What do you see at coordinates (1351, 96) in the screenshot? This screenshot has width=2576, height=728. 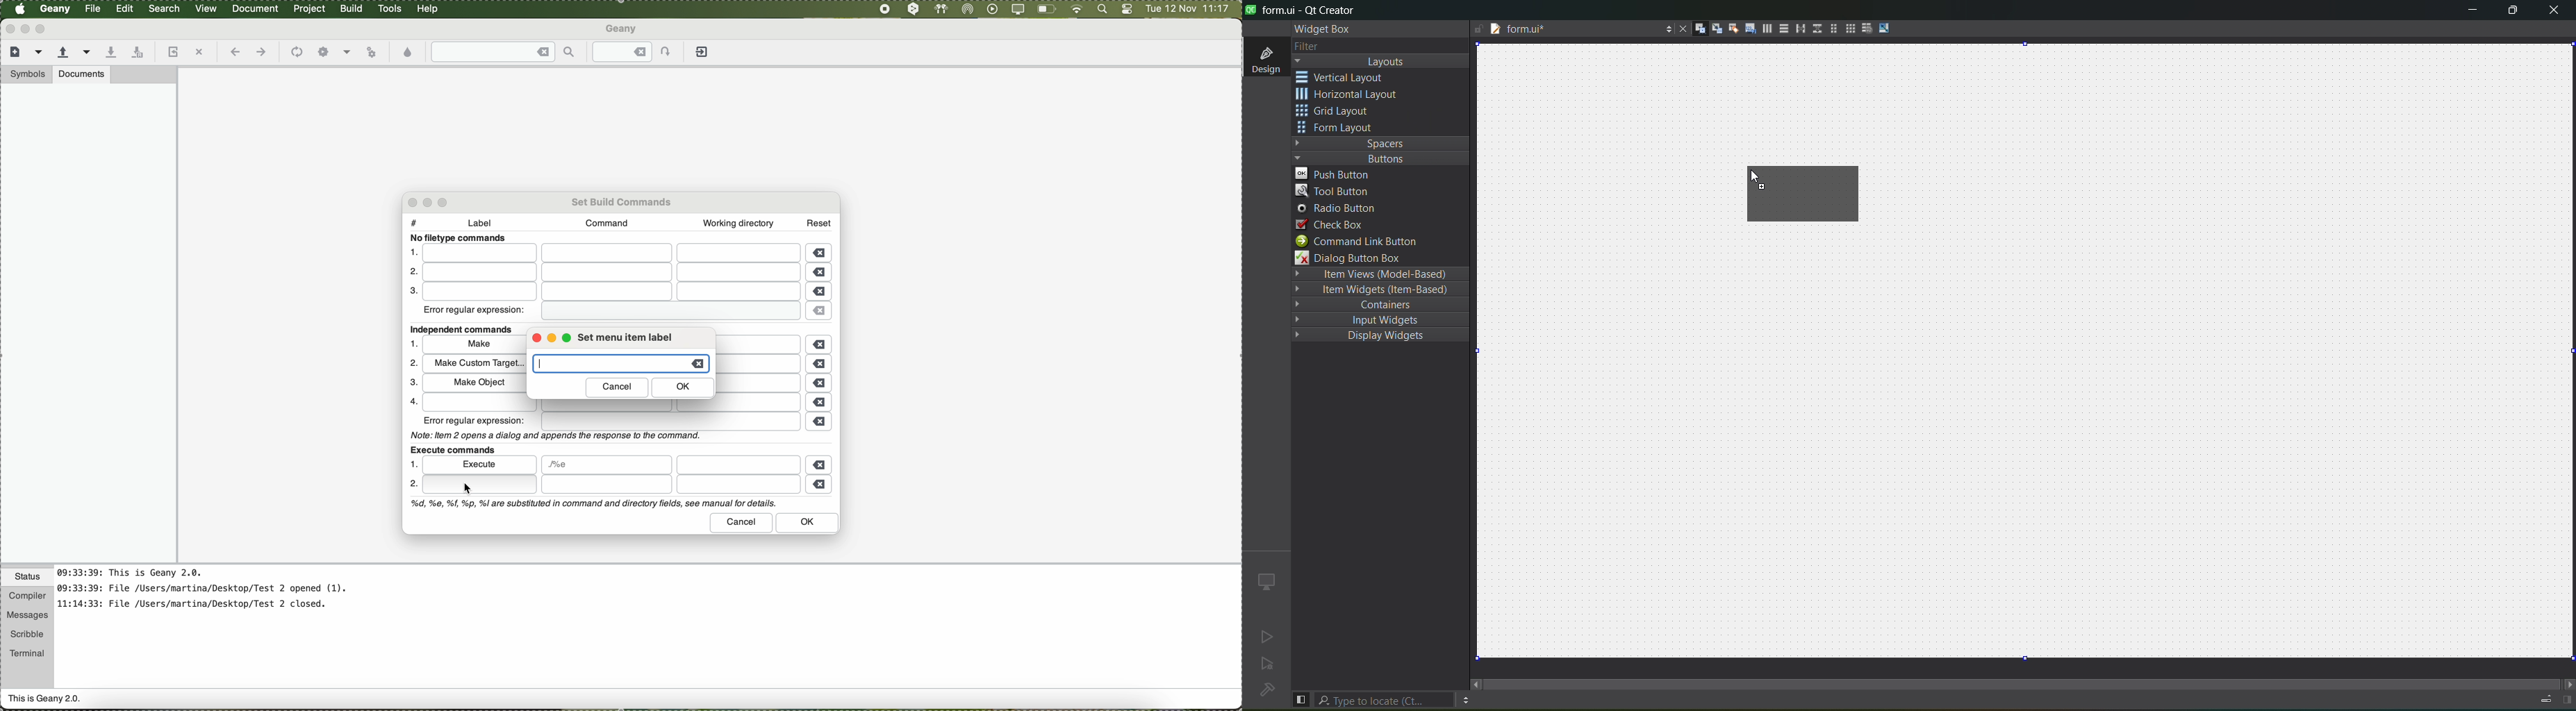 I see `horizontal layout` at bounding box center [1351, 96].